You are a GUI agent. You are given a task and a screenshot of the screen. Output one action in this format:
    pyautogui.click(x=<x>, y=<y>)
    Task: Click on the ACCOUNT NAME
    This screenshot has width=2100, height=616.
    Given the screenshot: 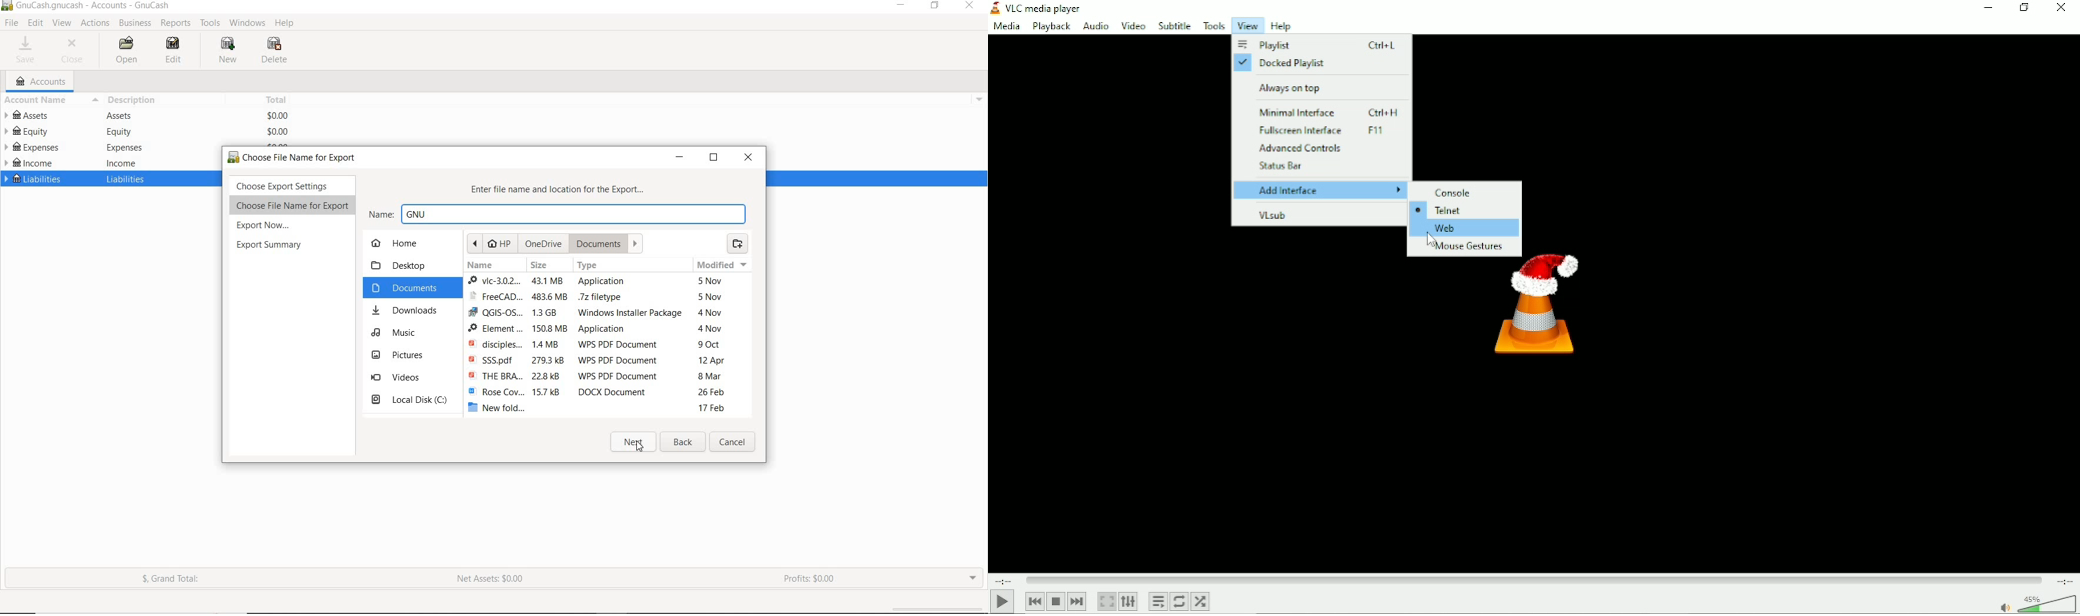 What is the action you would take?
    pyautogui.click(x=35, y=101)
    